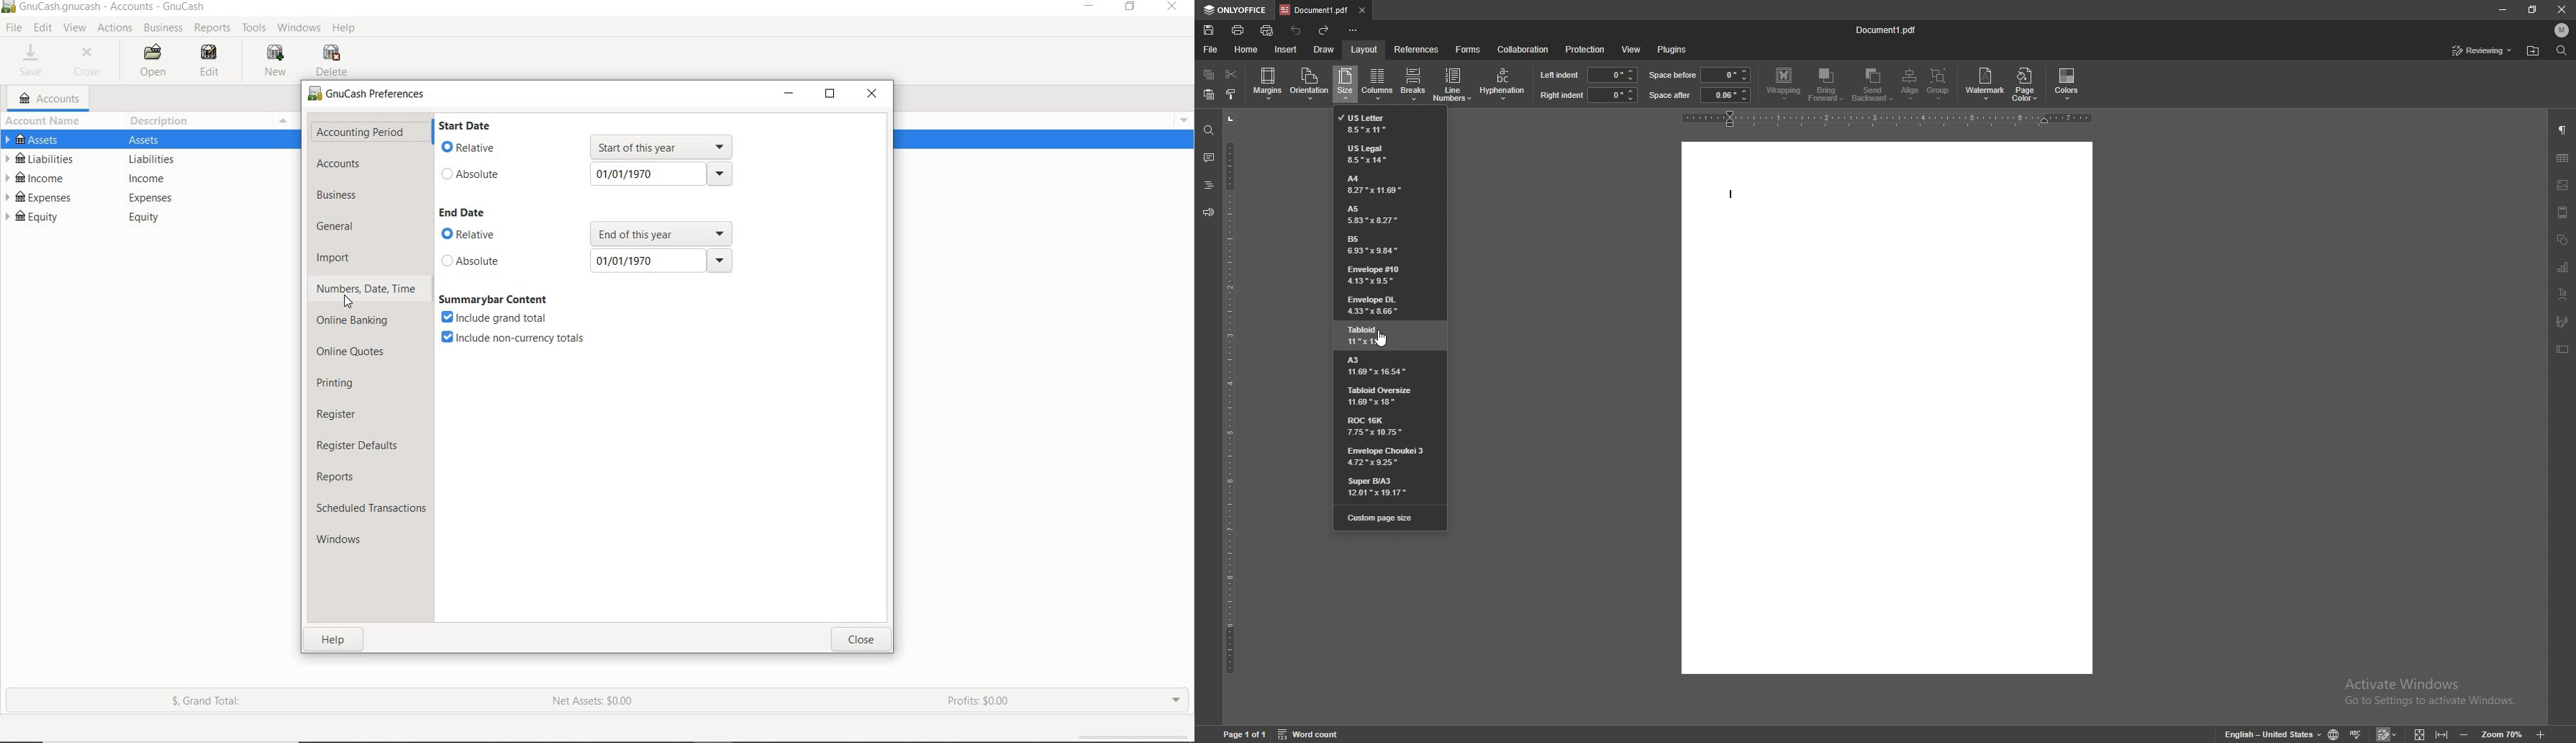 This screenshot has width=2576, height=756. I want to click on RESTORE DOWN, so click(1135, 9).